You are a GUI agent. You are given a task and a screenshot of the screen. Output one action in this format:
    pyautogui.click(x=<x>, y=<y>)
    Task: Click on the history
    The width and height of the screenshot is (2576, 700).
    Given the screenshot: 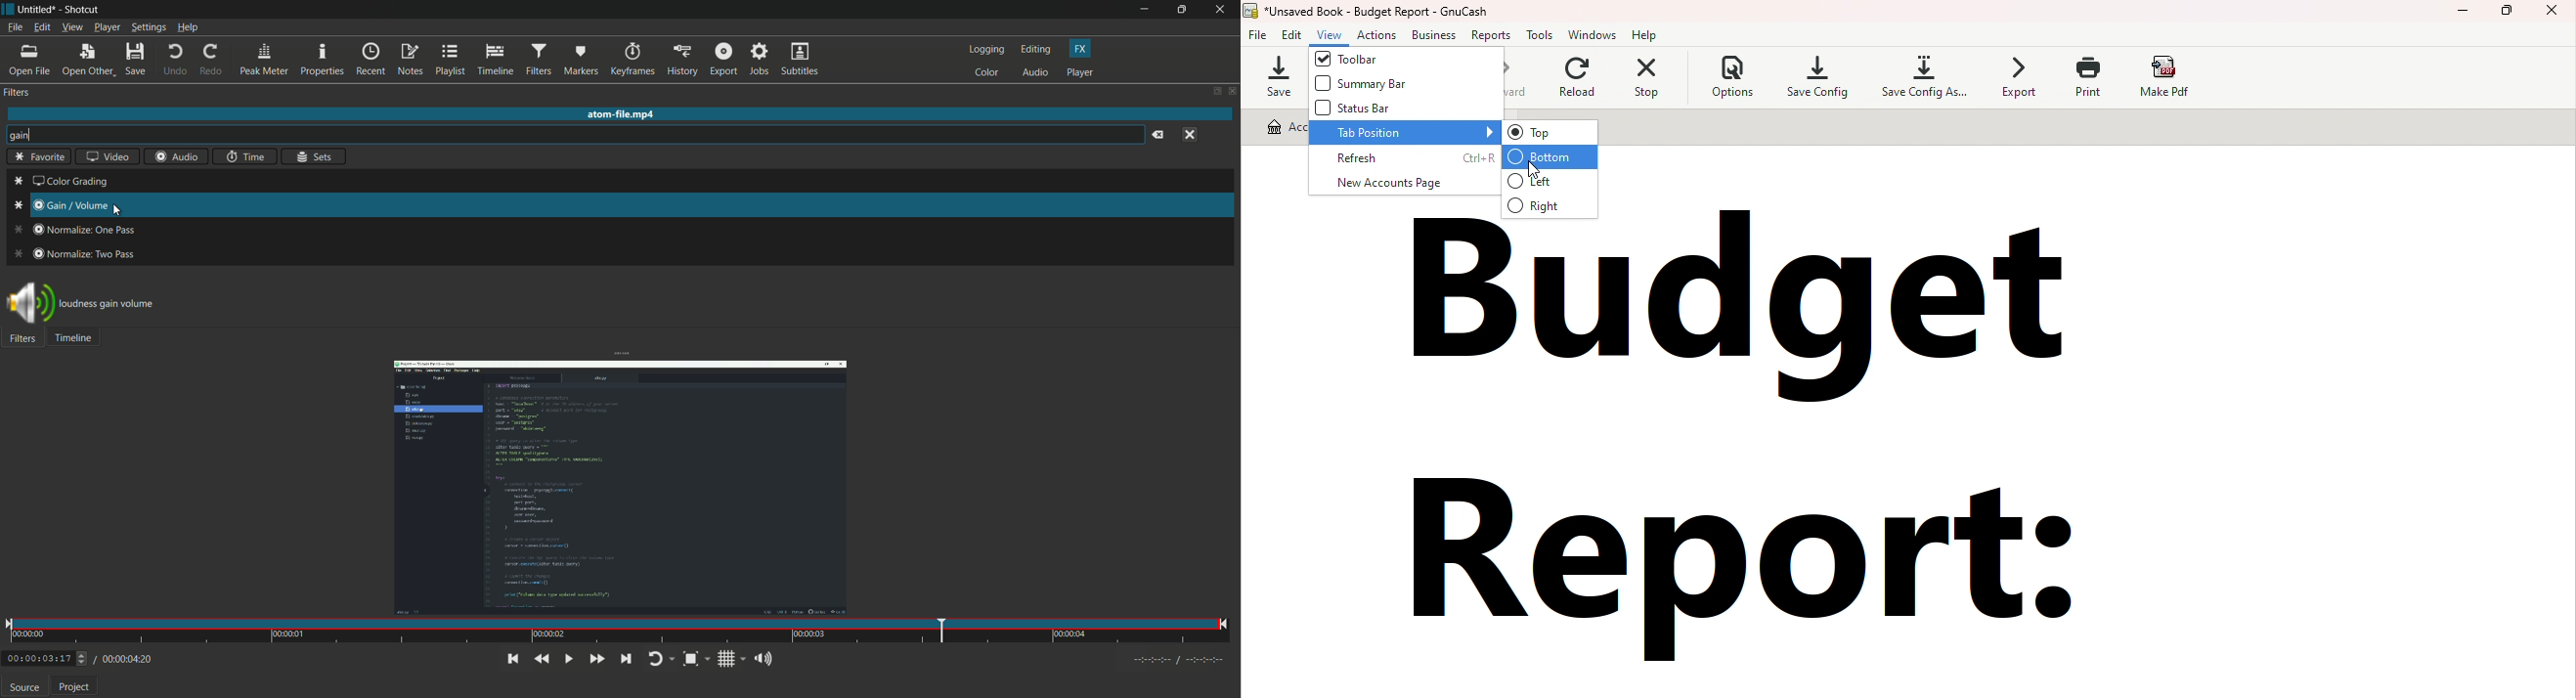 What is the action you would take?
    pyautogui.click(x=683, y=60)
    